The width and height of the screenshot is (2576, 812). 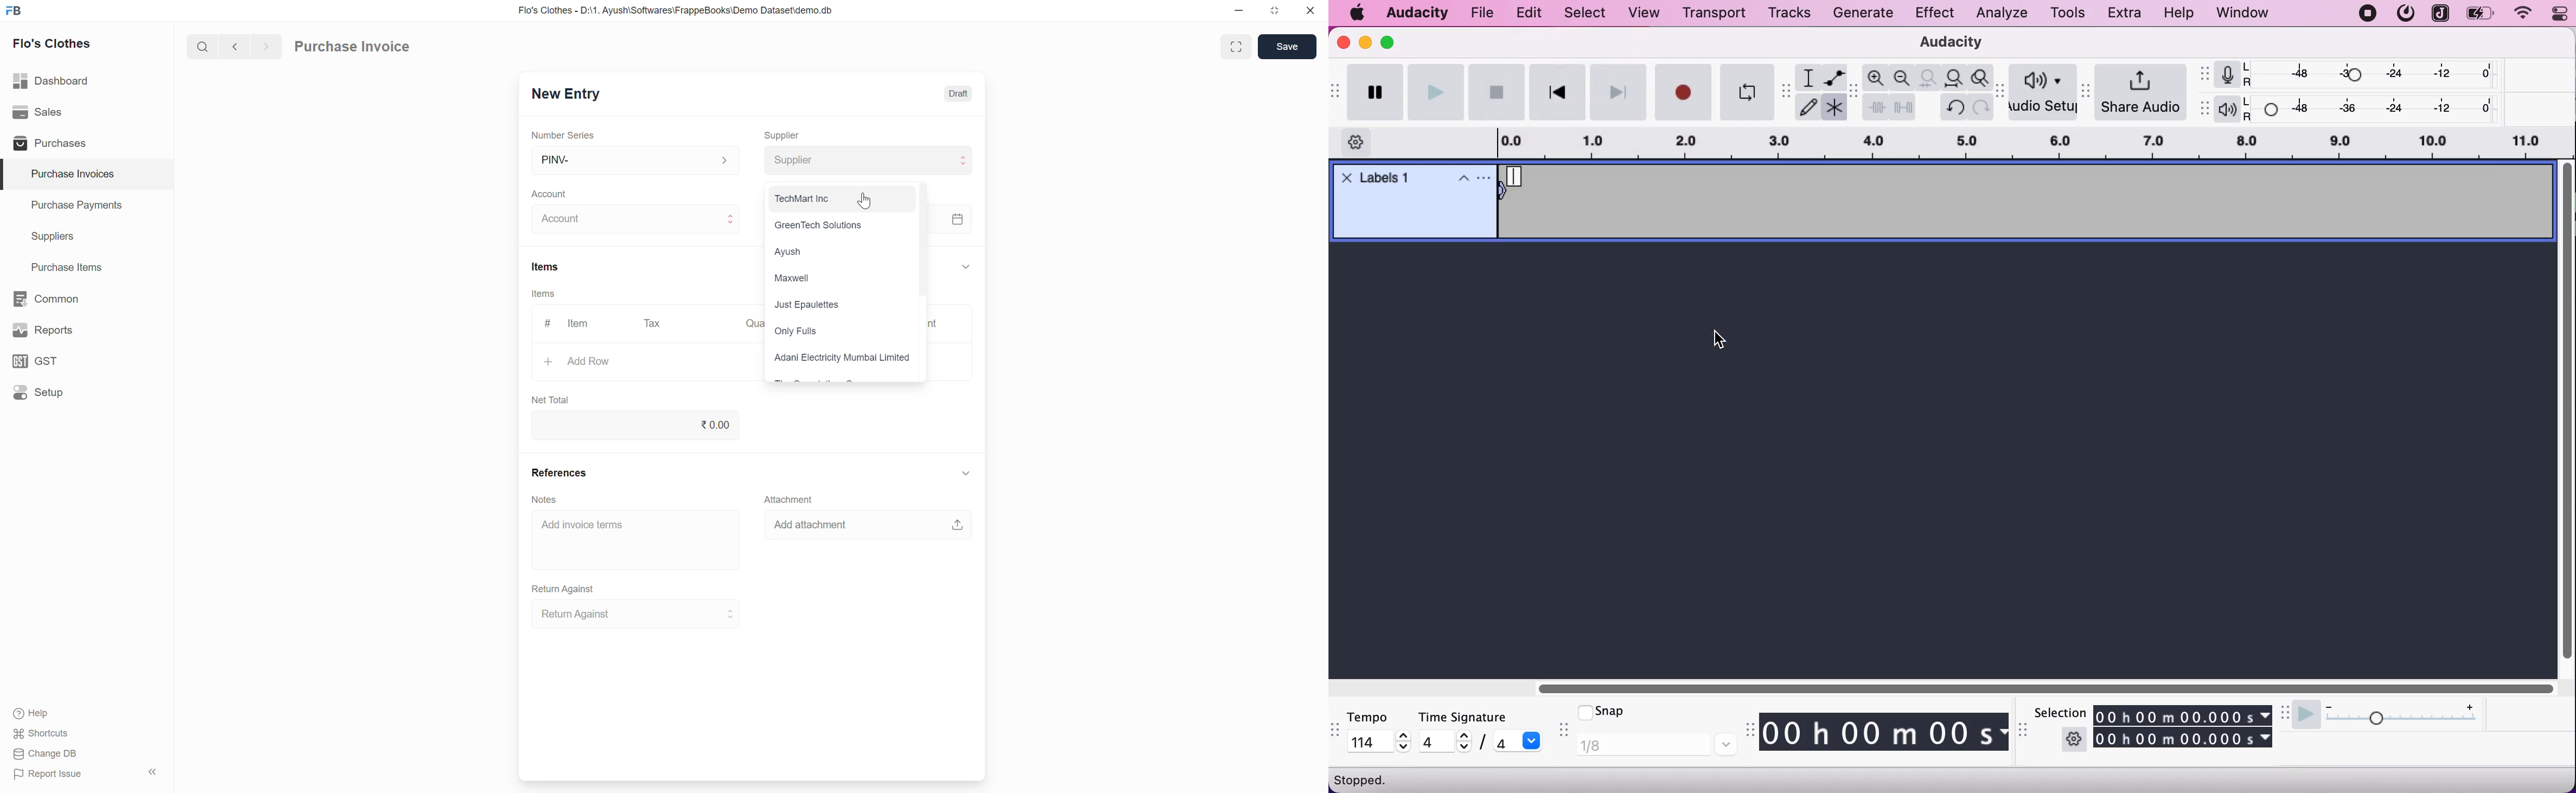 What do you see at coordinates (1376, 717) in the screenshot?
I see `tempo` at bounding box center [1376, 717].